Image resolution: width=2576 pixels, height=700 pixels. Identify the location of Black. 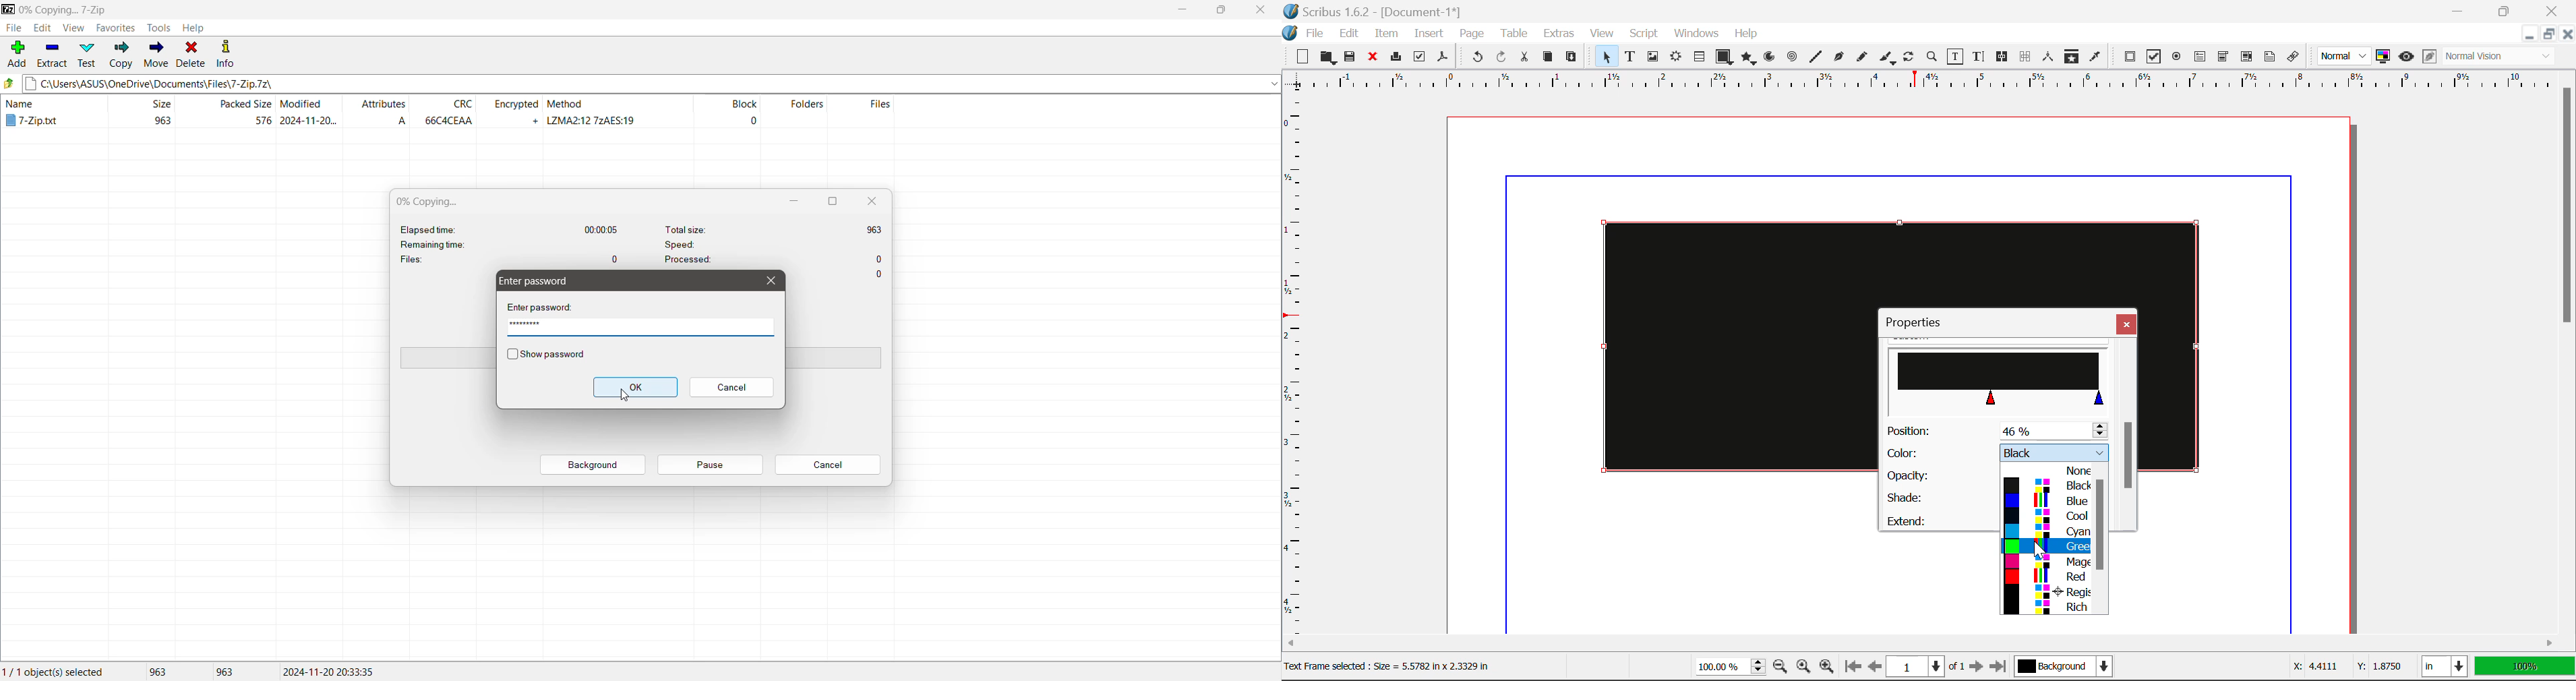
(2045, 486).